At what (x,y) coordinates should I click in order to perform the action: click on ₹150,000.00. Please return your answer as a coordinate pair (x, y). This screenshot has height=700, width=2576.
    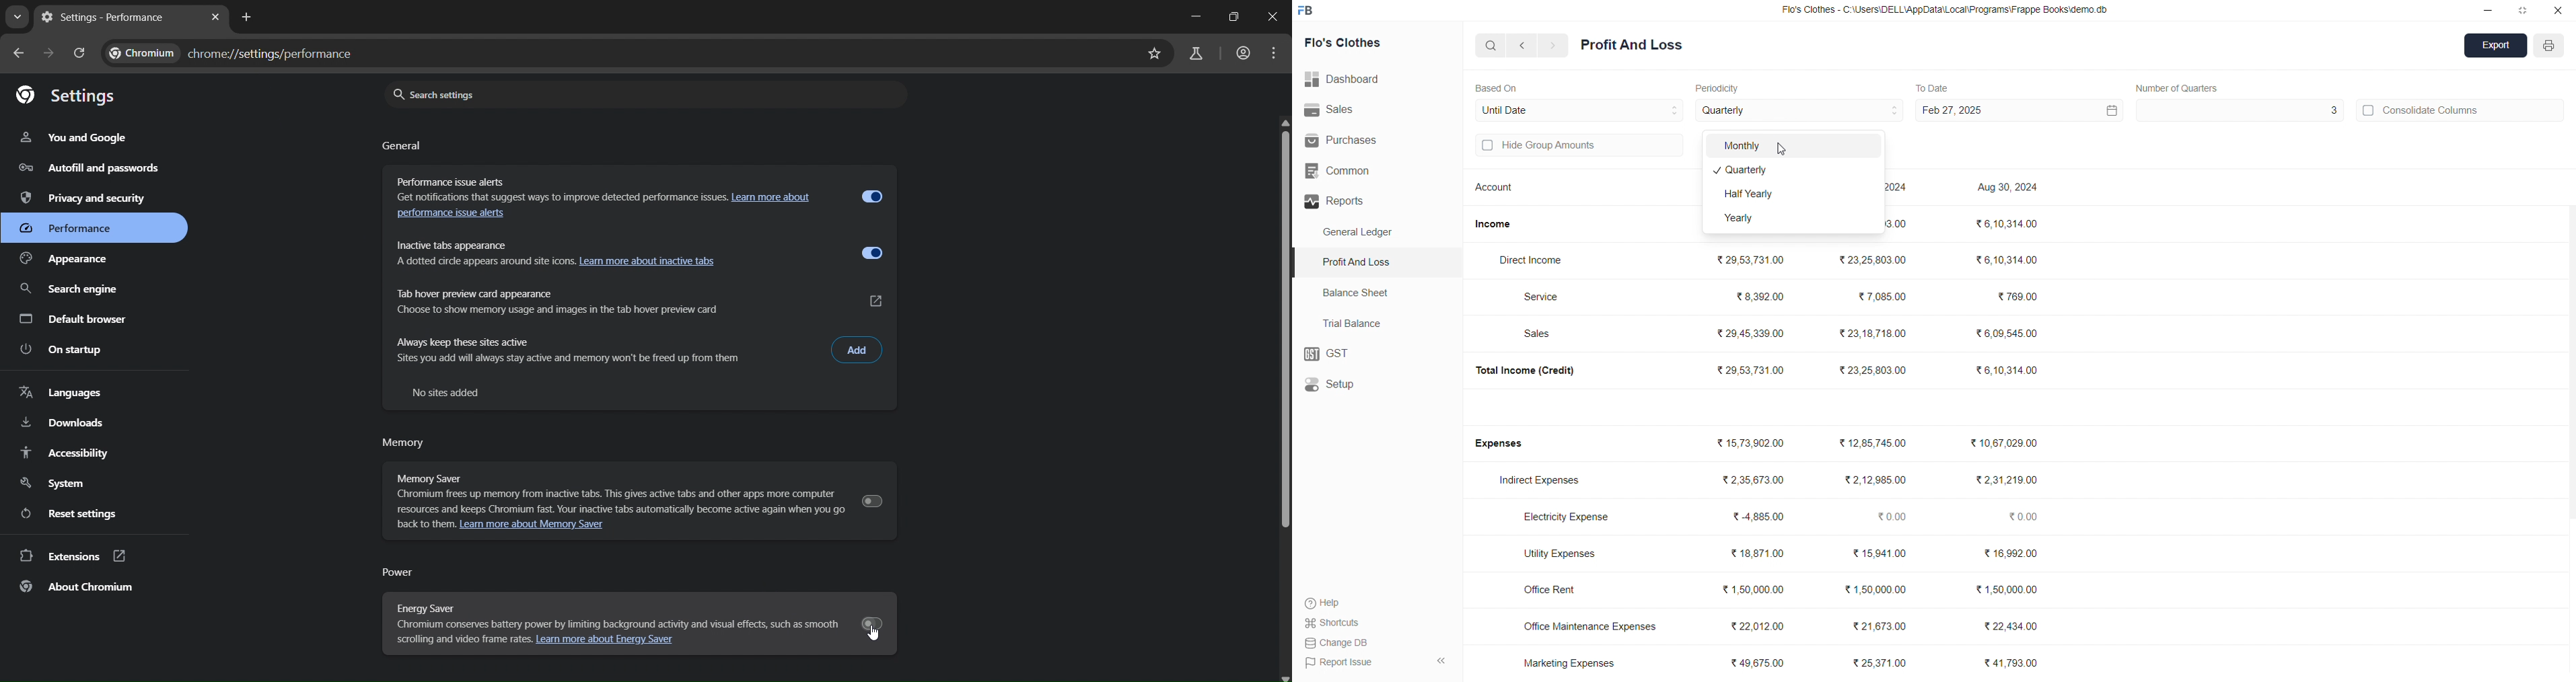
    Looking at the image, I should click on (1754, 589).